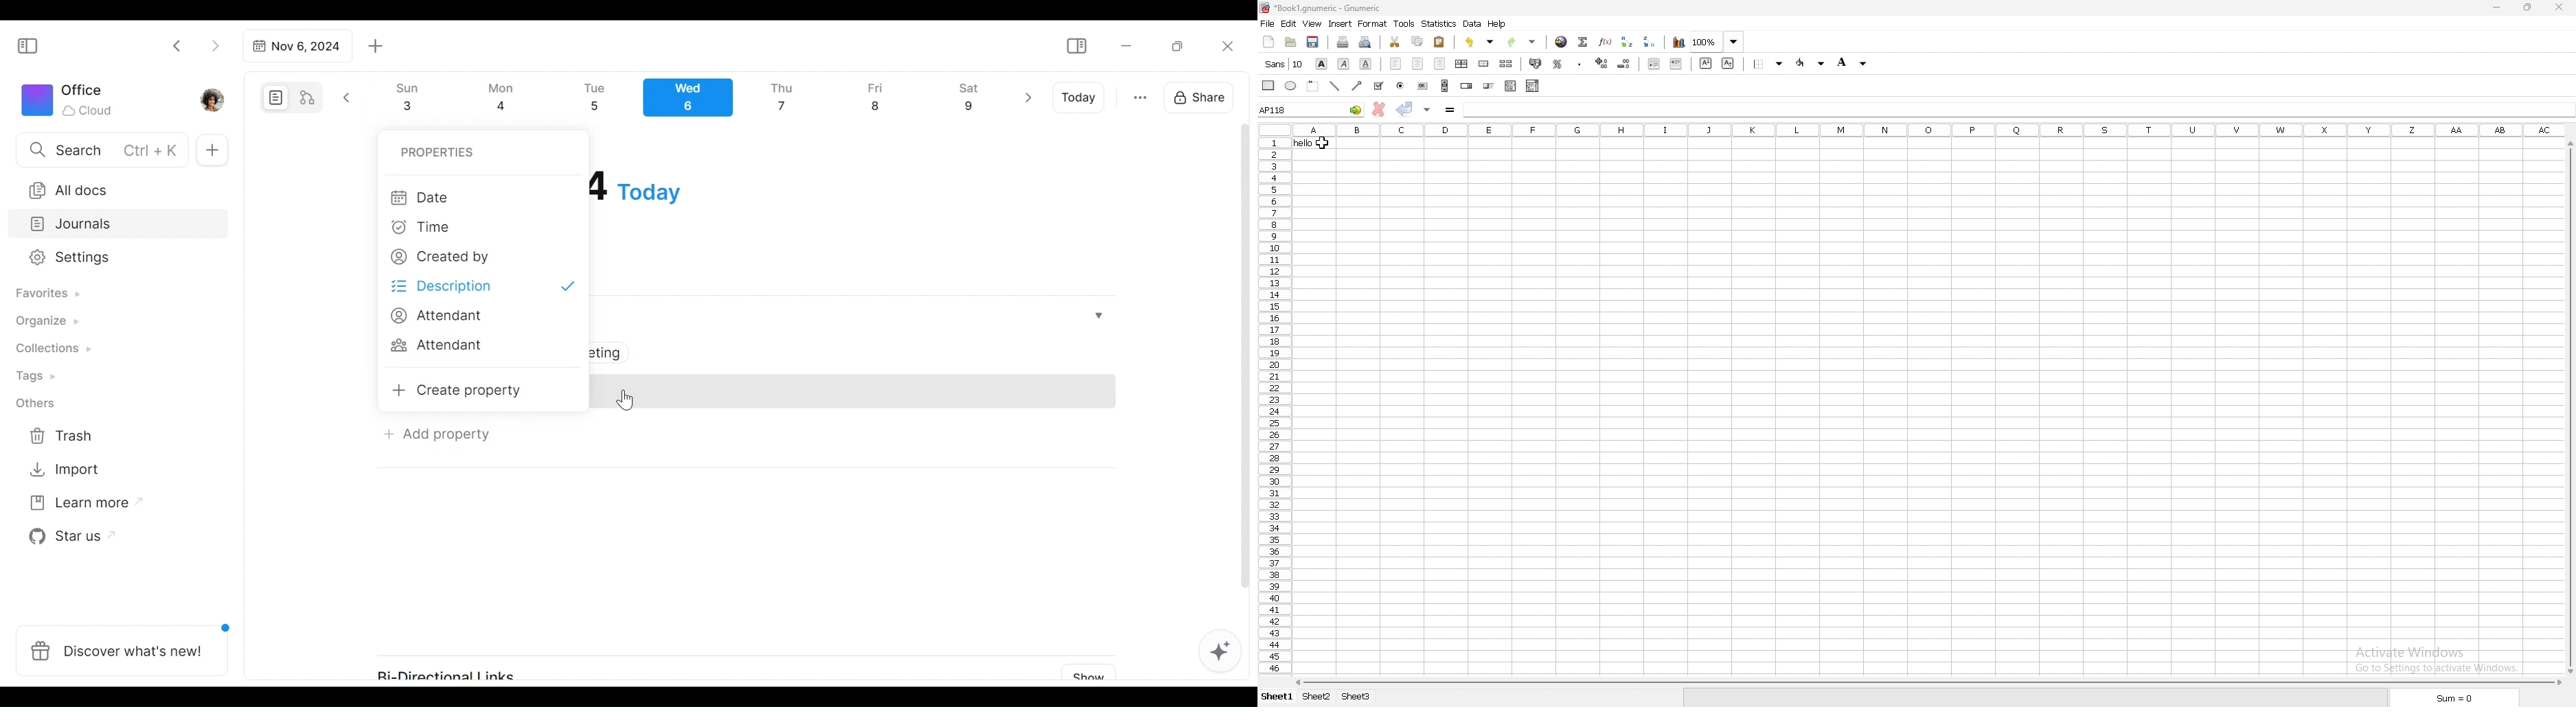  What do you see at coordinates (1313, 42) in the screenshot?
I see `save` at bounding box center [1313, 42].